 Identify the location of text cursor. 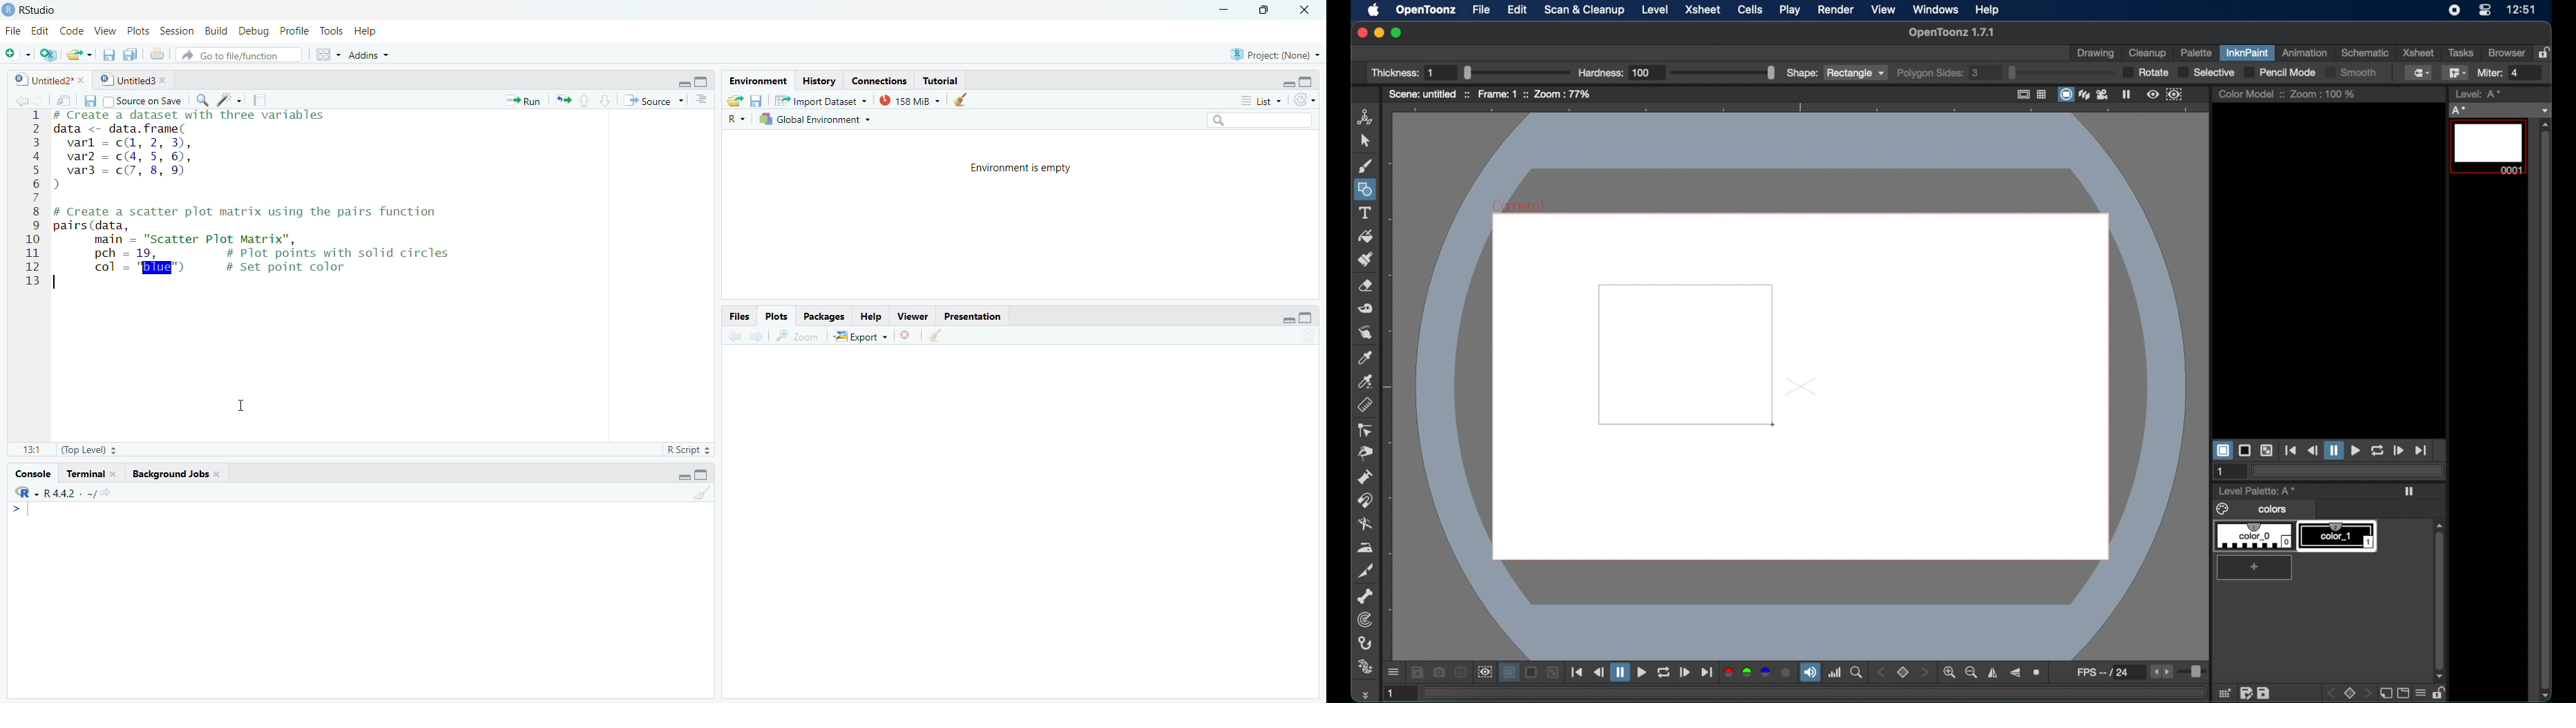
(243, 406).